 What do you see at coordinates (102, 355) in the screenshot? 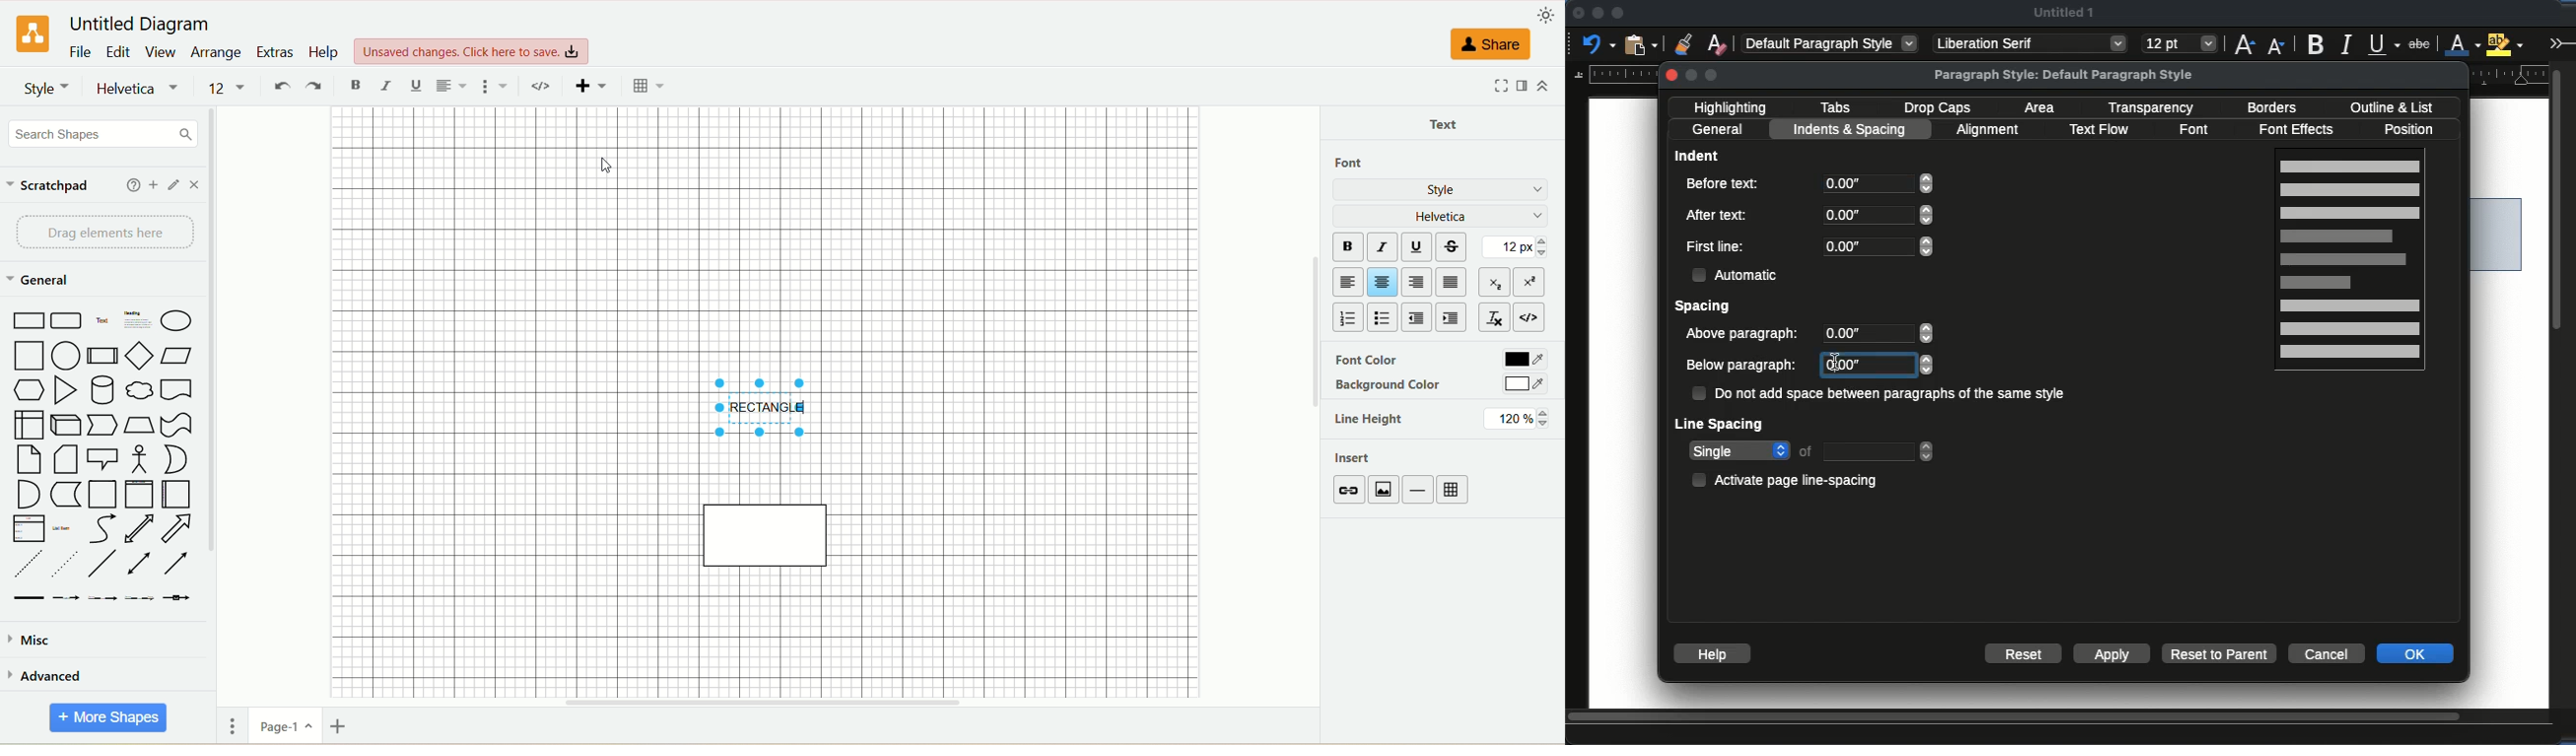
I see `process` at bounding box center [102, 355].